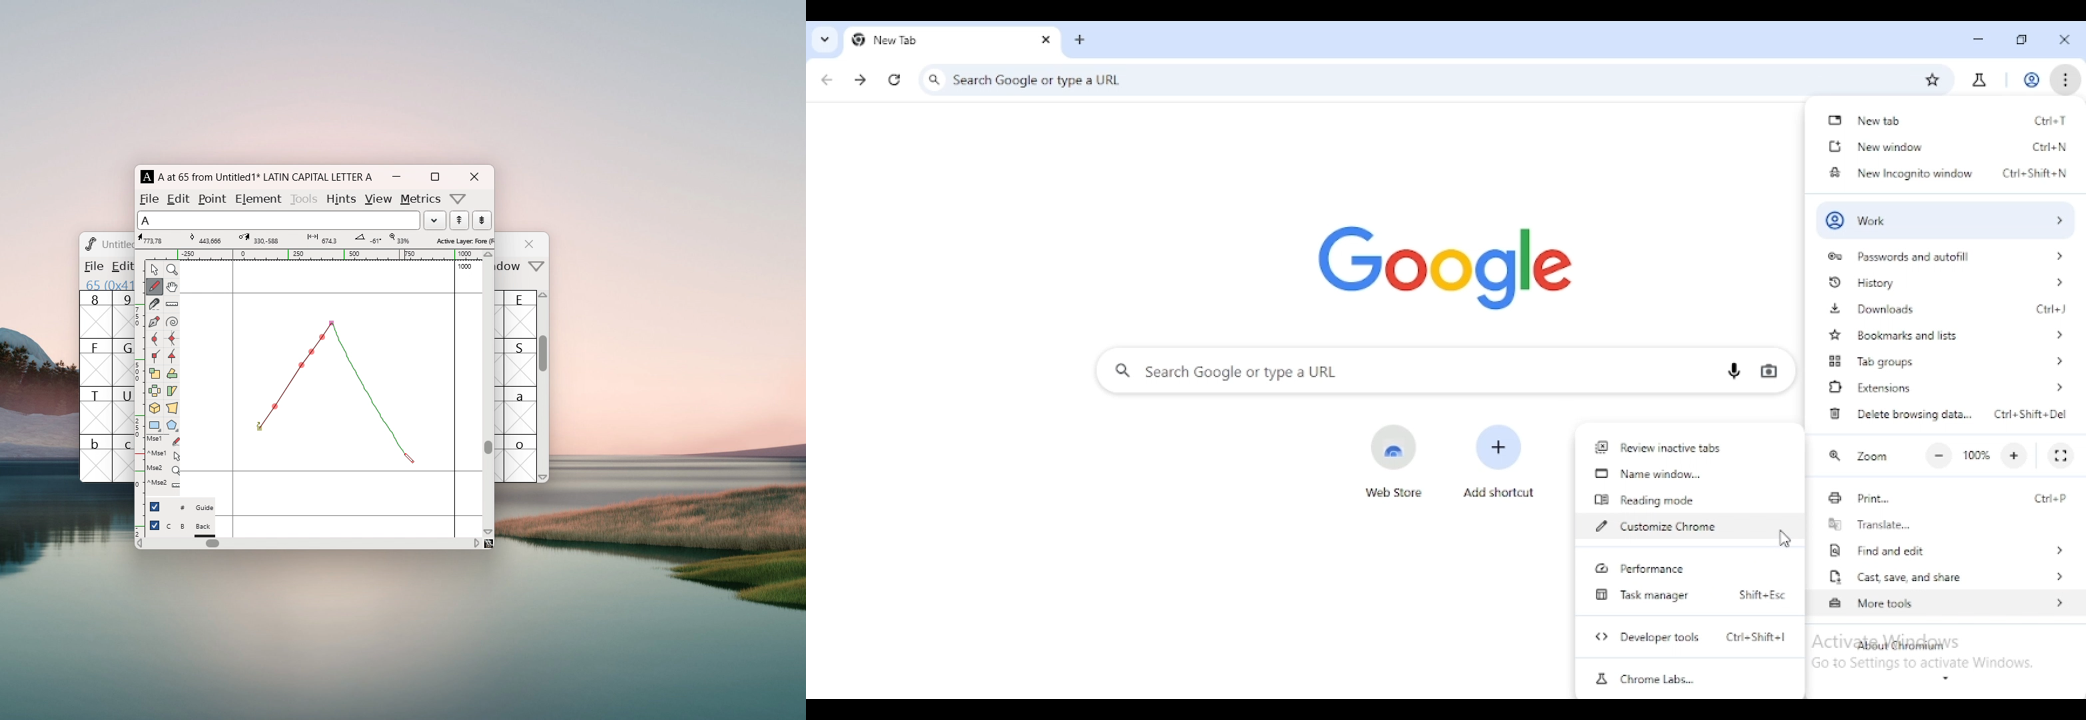  Describe the element at coordinates (1865, 498) in the screenshot. I see `print` at that location.